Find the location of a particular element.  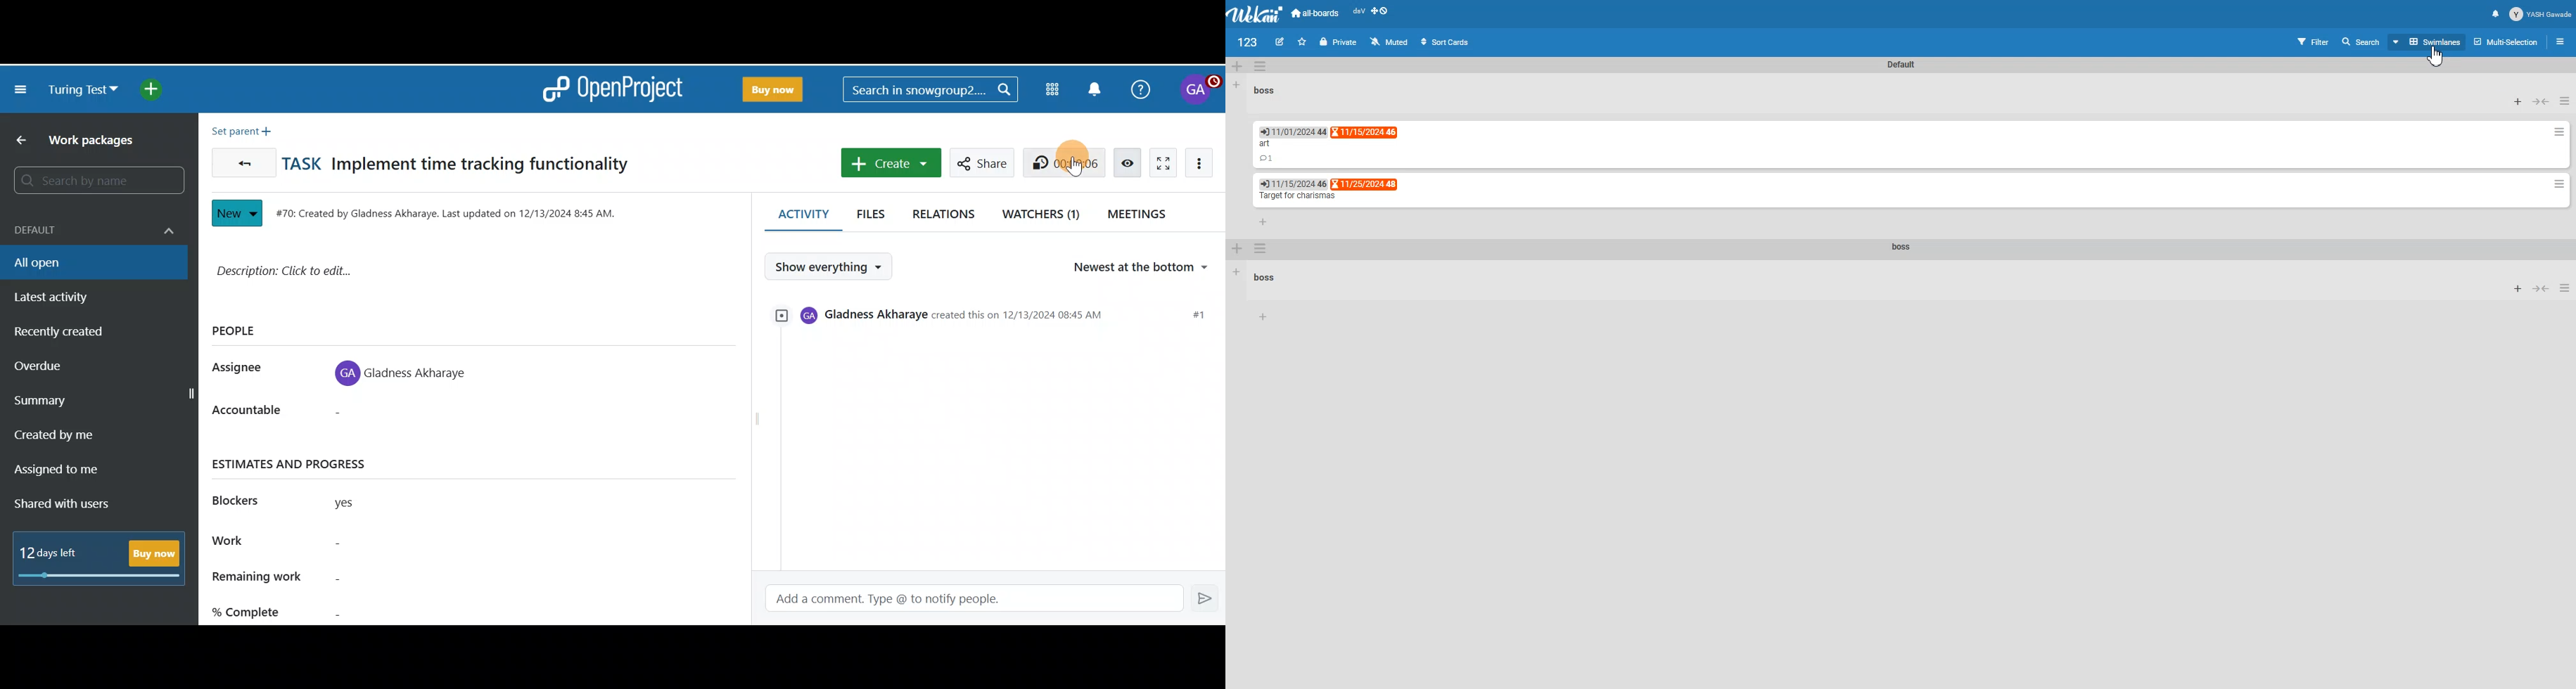

Search is located at coordinates (2362, 41).